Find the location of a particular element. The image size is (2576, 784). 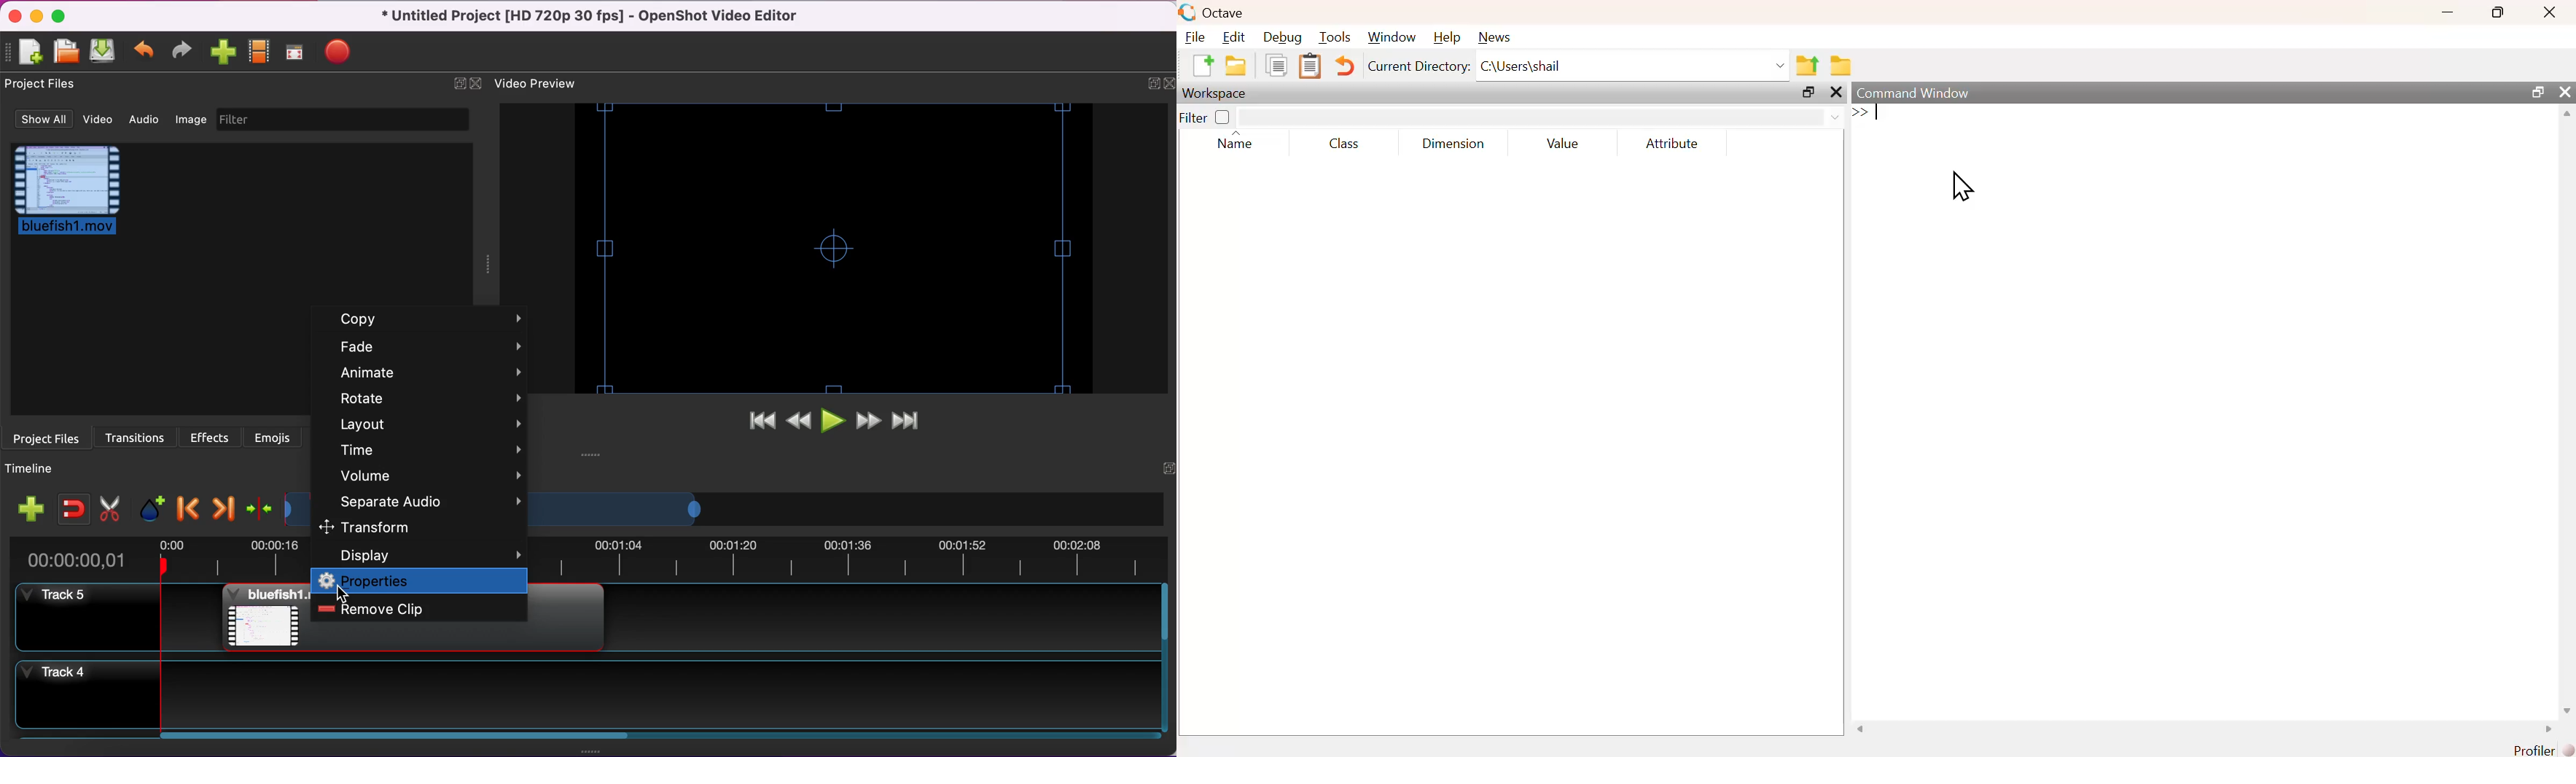

display is located at coordinates (417, 555).